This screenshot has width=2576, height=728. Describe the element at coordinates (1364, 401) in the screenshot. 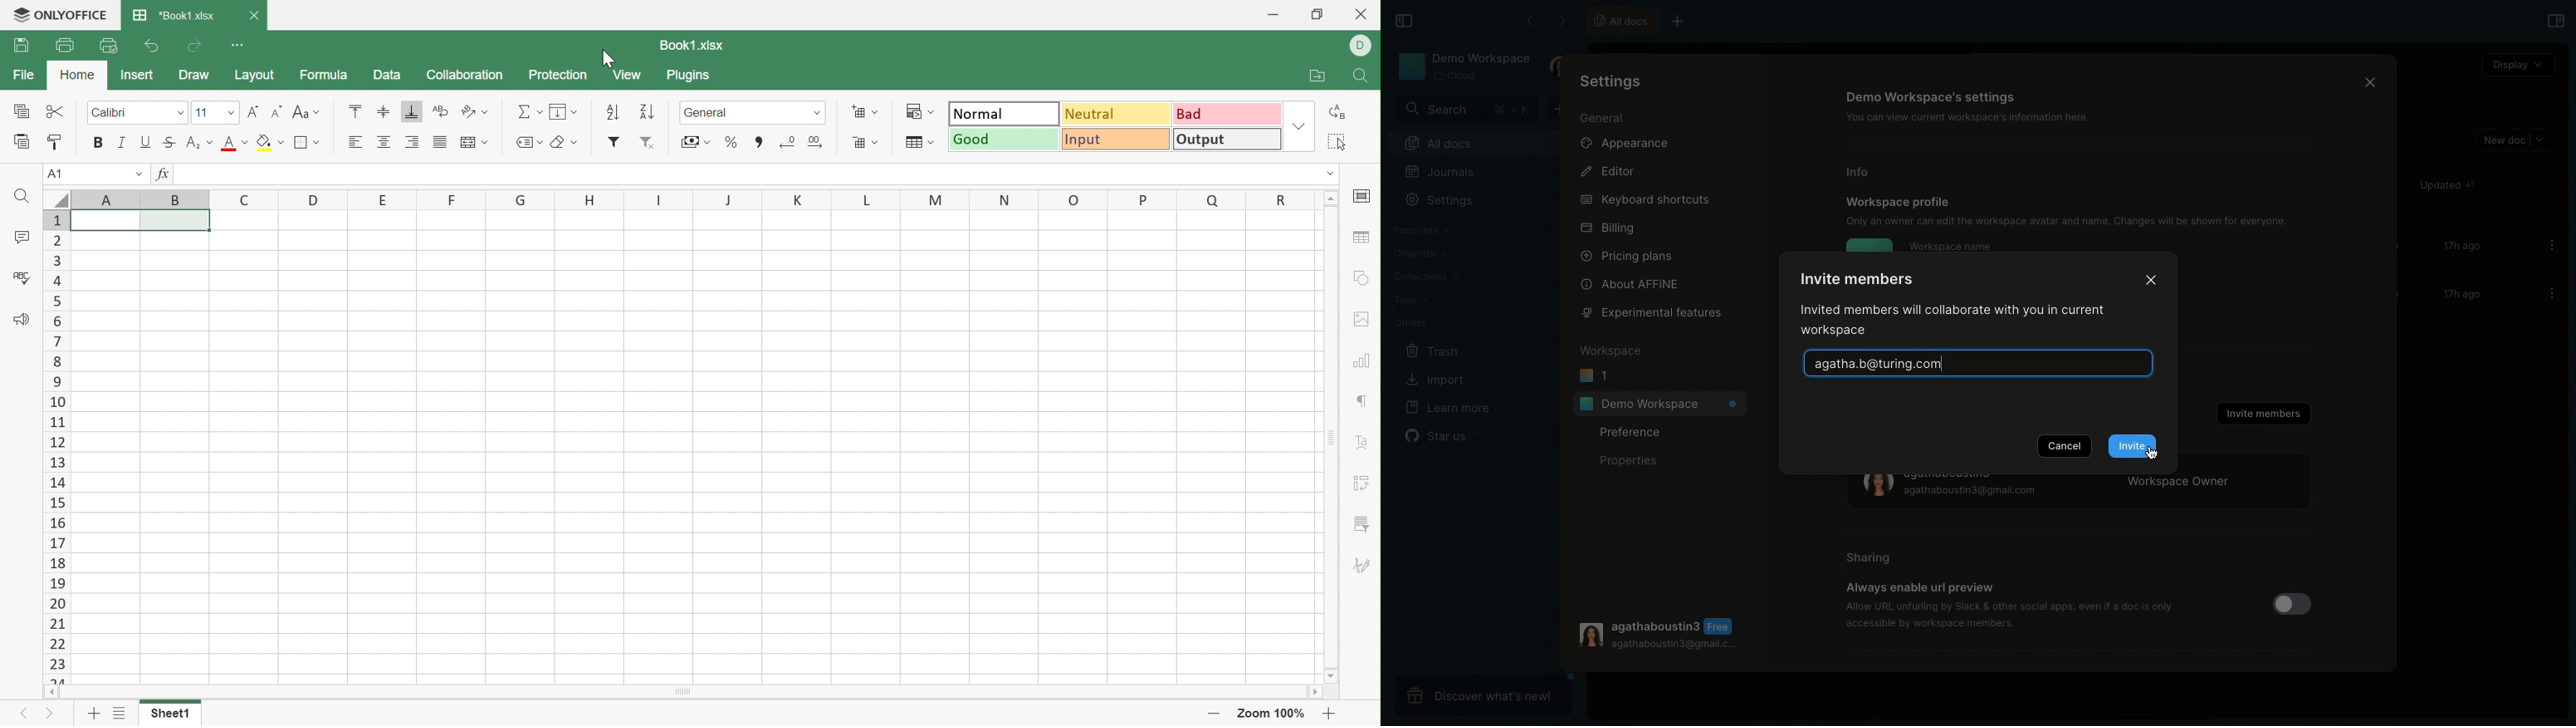

I see `Paragraph settings` at that location.